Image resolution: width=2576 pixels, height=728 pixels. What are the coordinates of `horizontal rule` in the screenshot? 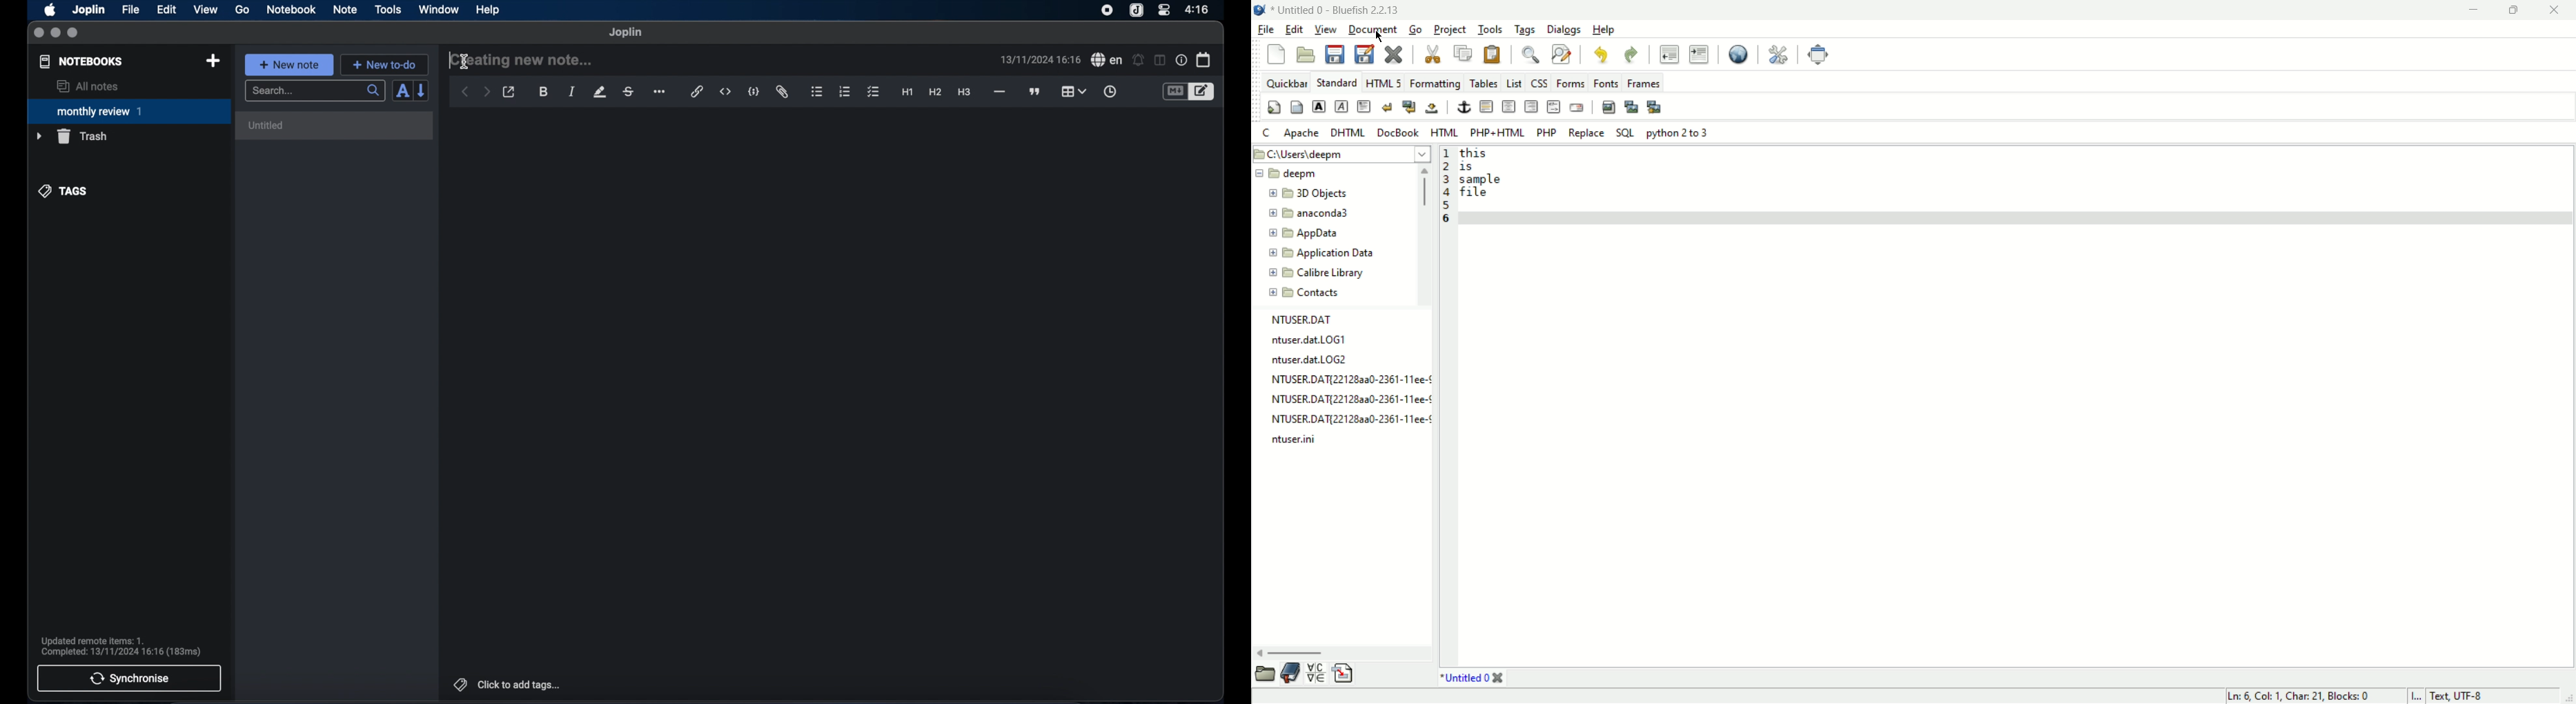 It's located at (1484, 106).